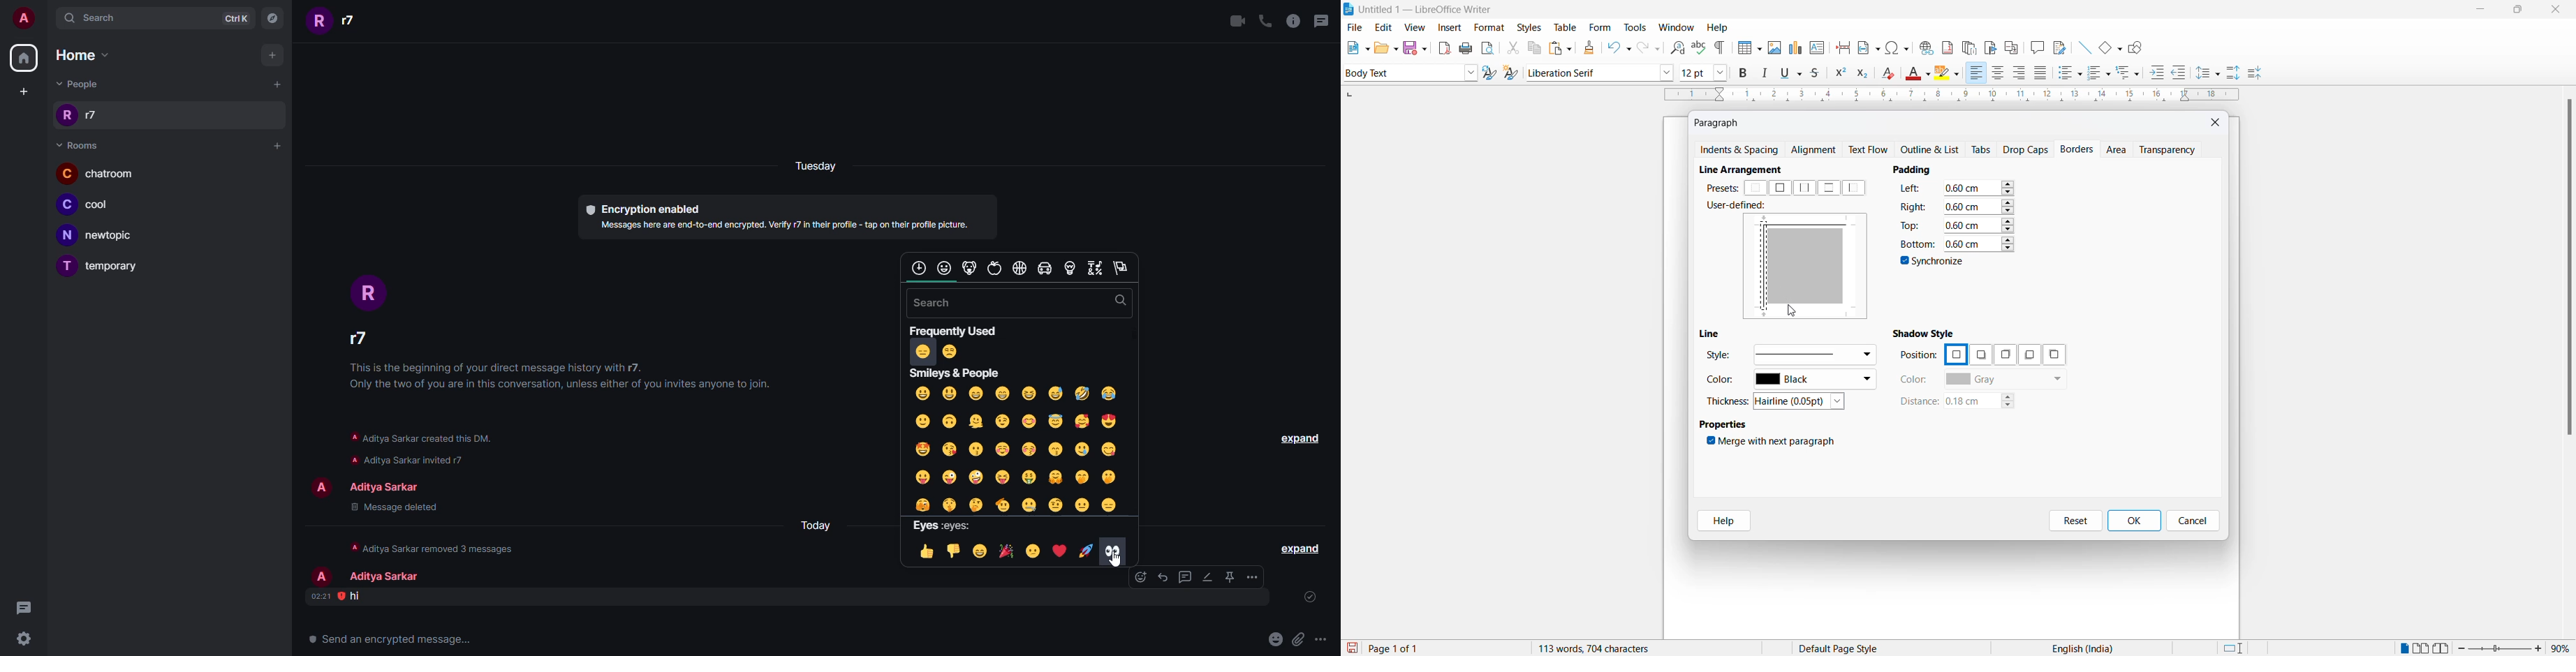 Image resolution: width=2576 pixels, height=672 pixels. What do you see at coordinates (1699, 46) in the screenshot?
I see `spellings` at bounding box center [1699, 46].